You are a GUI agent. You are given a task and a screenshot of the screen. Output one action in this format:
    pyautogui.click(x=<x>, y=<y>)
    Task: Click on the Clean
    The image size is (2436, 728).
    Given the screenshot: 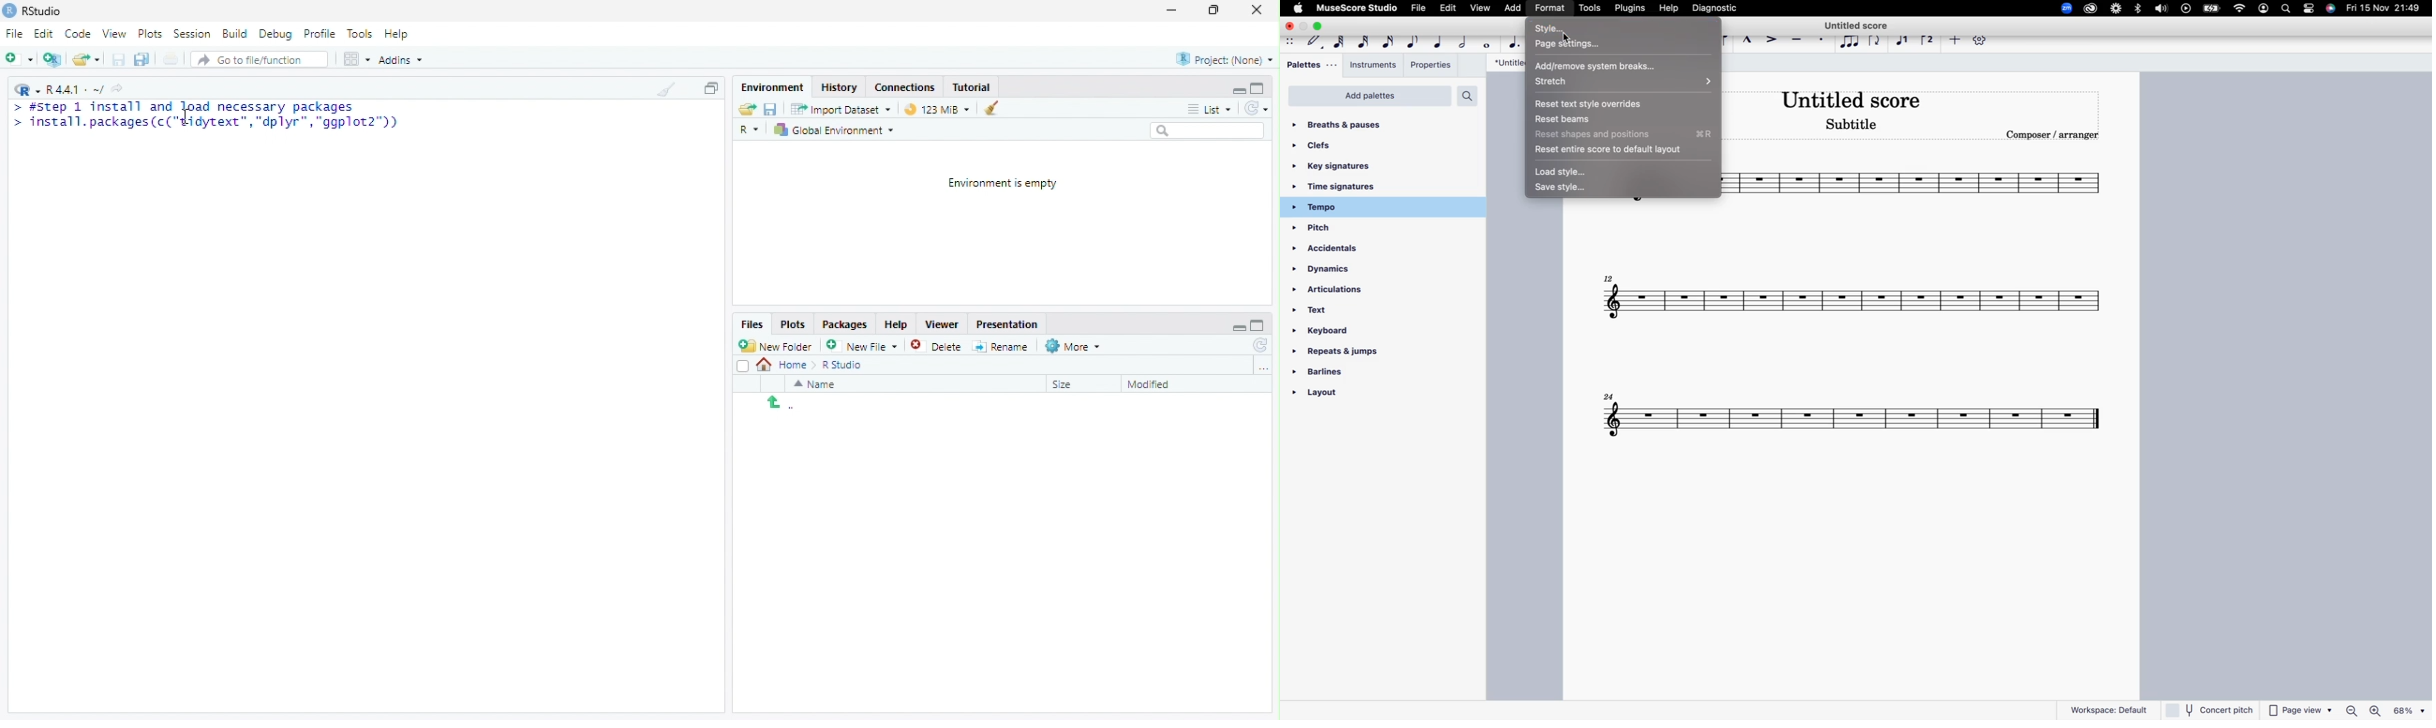 What is the action you would take?
    pyautogui.click(x=987, y=108)
    